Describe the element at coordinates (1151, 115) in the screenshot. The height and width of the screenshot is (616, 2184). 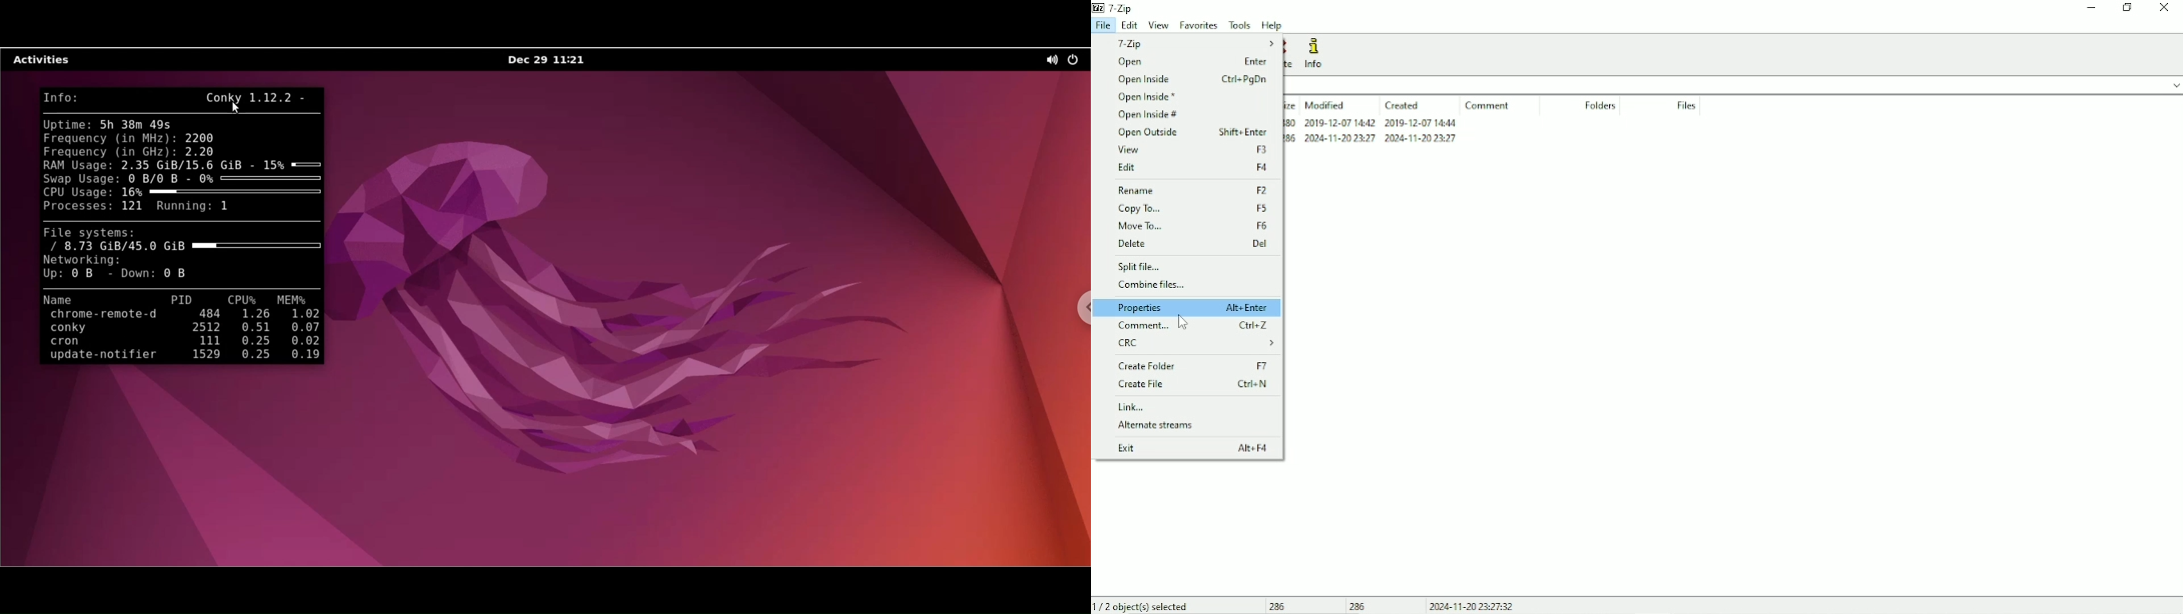
I see `Open Inside #` at that location.